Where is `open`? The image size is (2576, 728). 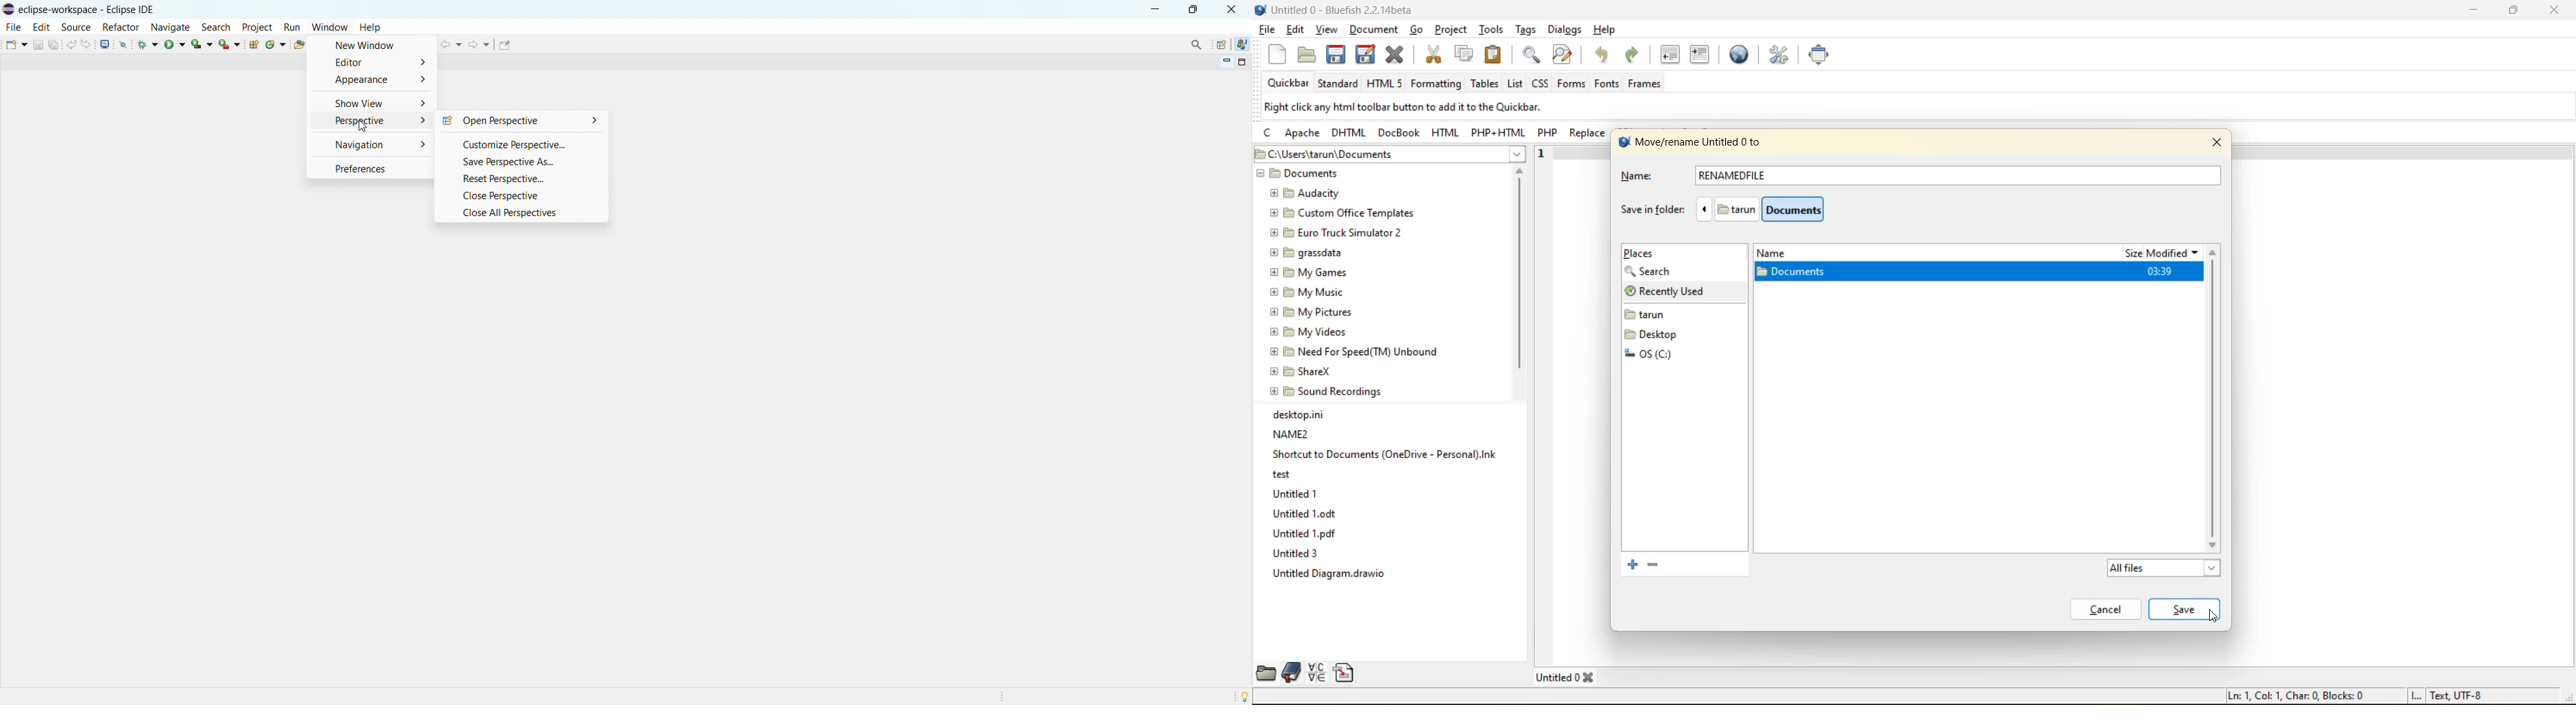
open is located at coordinates (1307, 57).